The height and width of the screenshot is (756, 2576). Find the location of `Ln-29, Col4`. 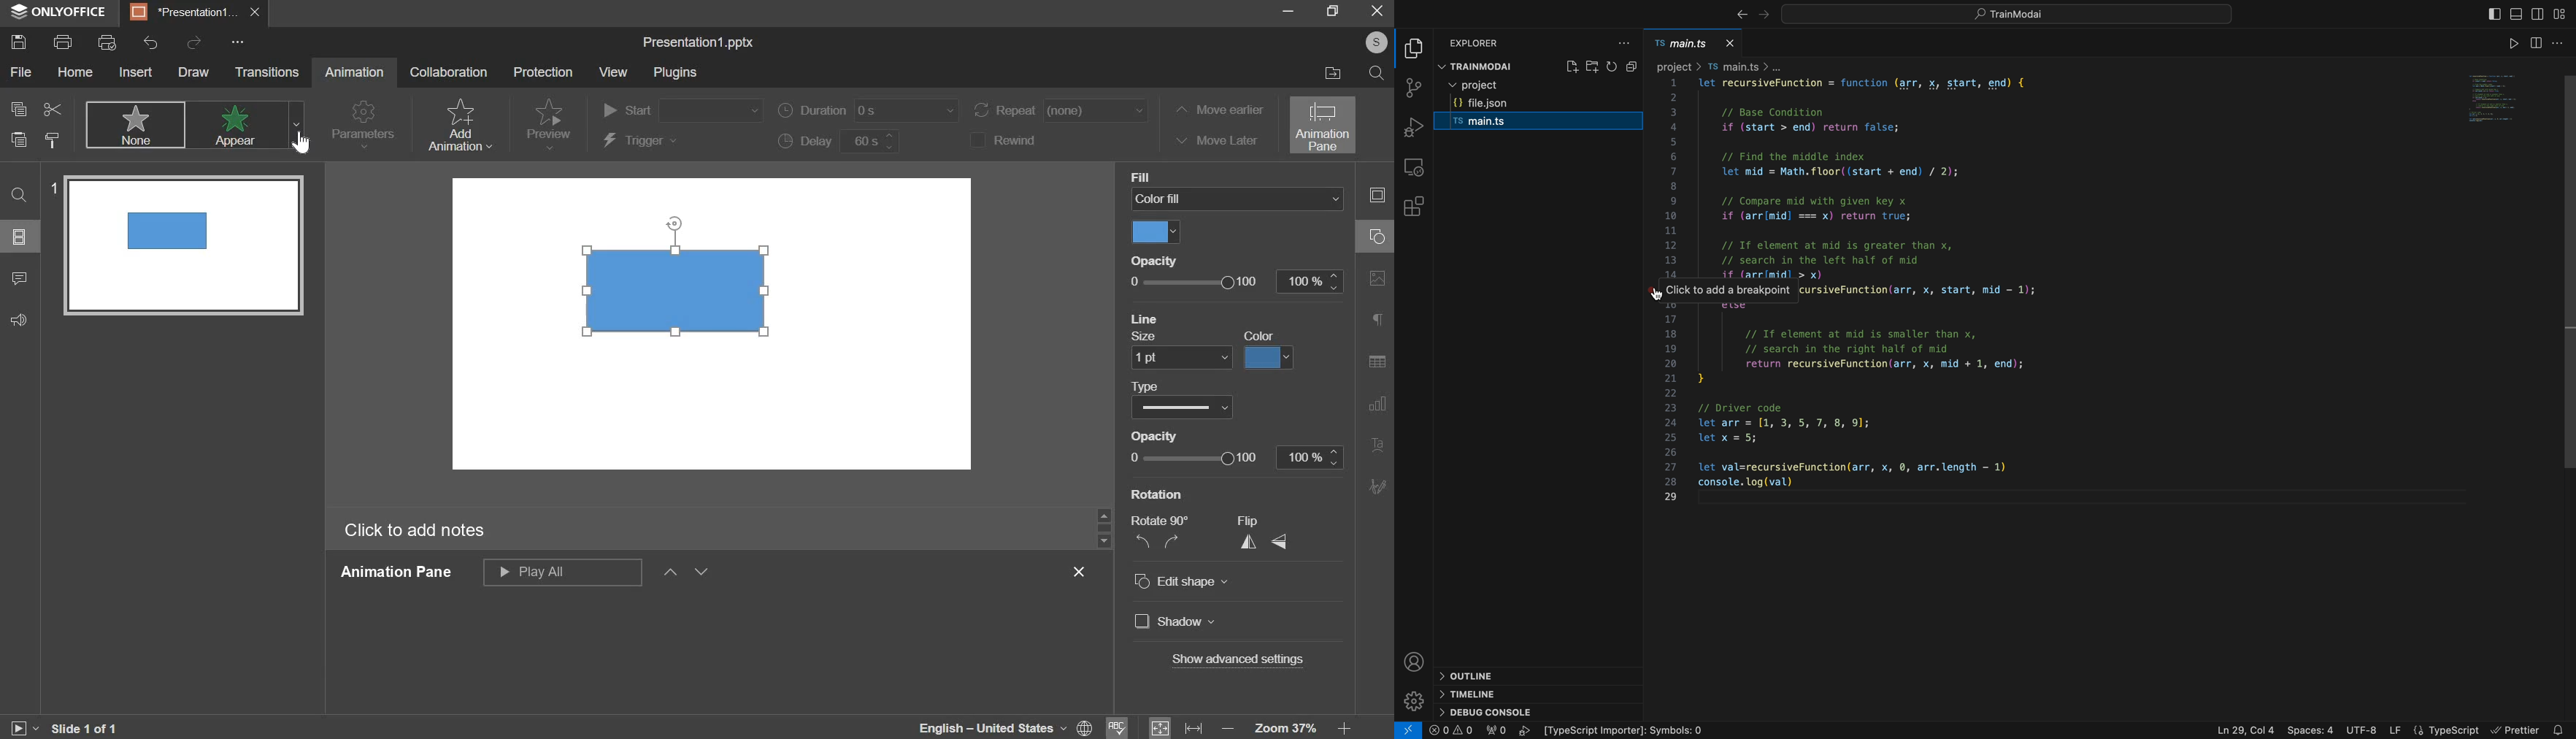

Ln-29, Col4 is located at coordinates (2237, 729).